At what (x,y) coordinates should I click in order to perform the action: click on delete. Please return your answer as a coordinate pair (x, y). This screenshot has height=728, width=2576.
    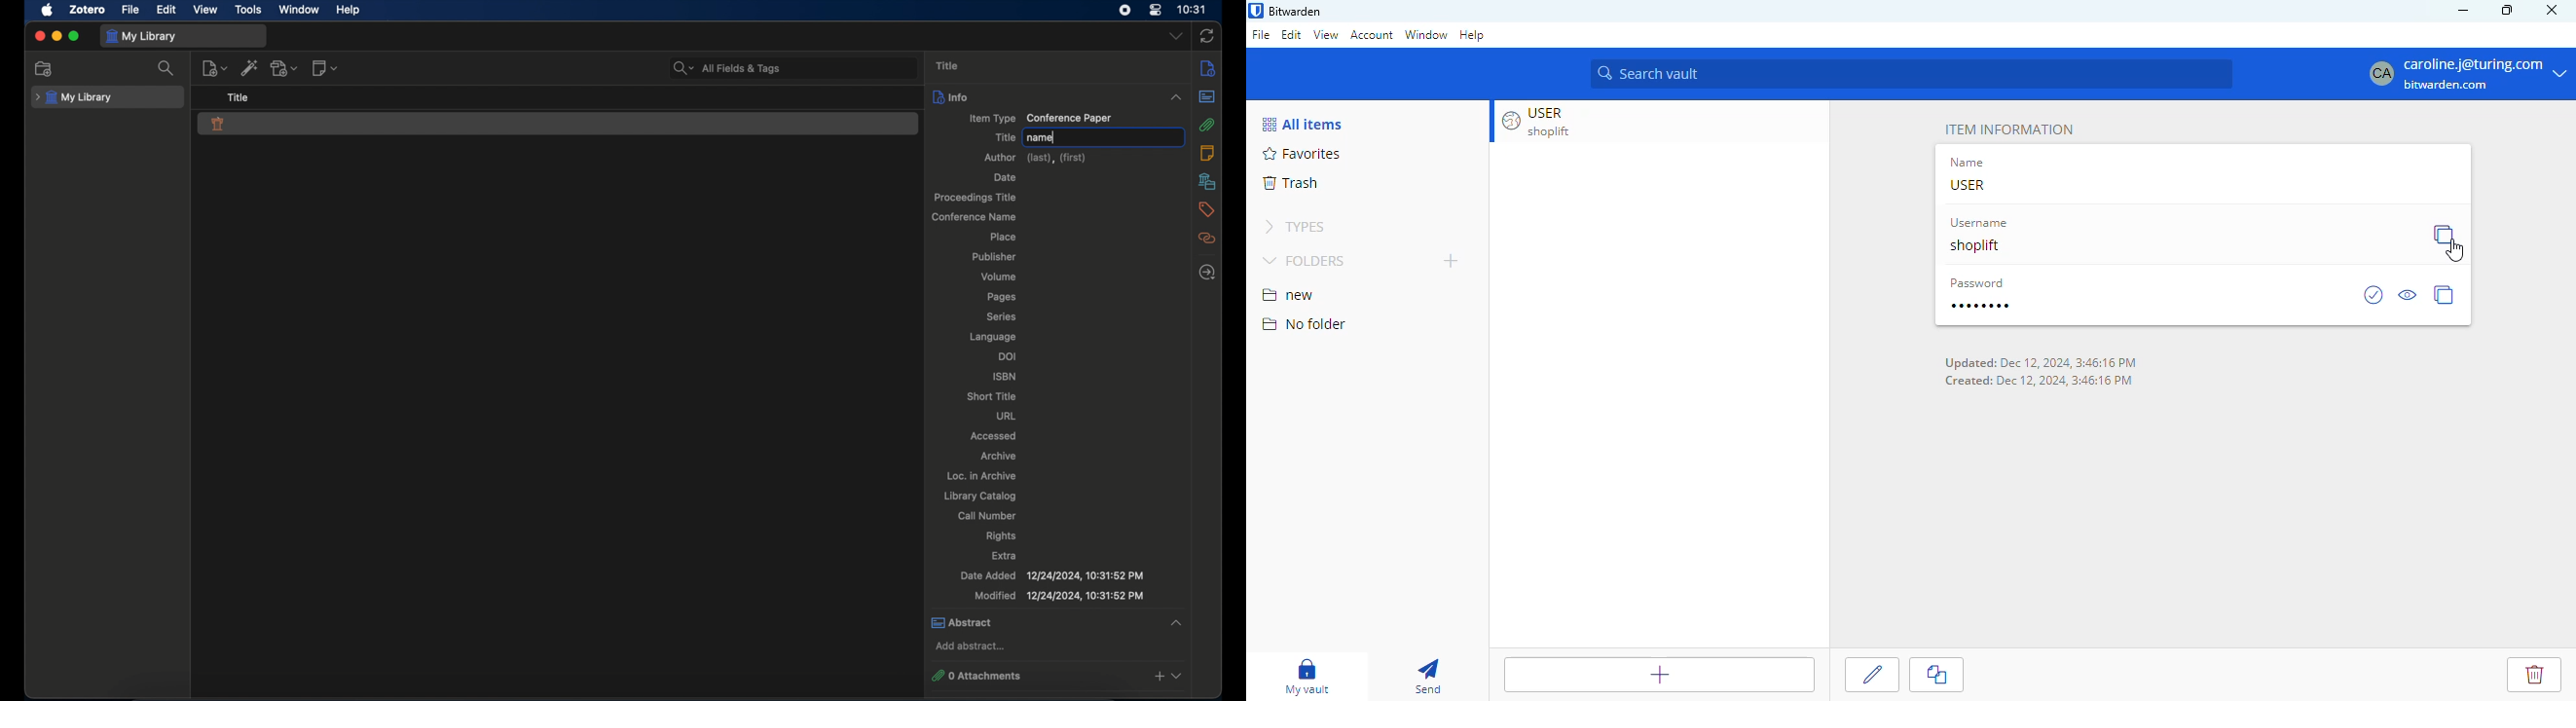
    Looking at the image, I should click on (2535, 674).